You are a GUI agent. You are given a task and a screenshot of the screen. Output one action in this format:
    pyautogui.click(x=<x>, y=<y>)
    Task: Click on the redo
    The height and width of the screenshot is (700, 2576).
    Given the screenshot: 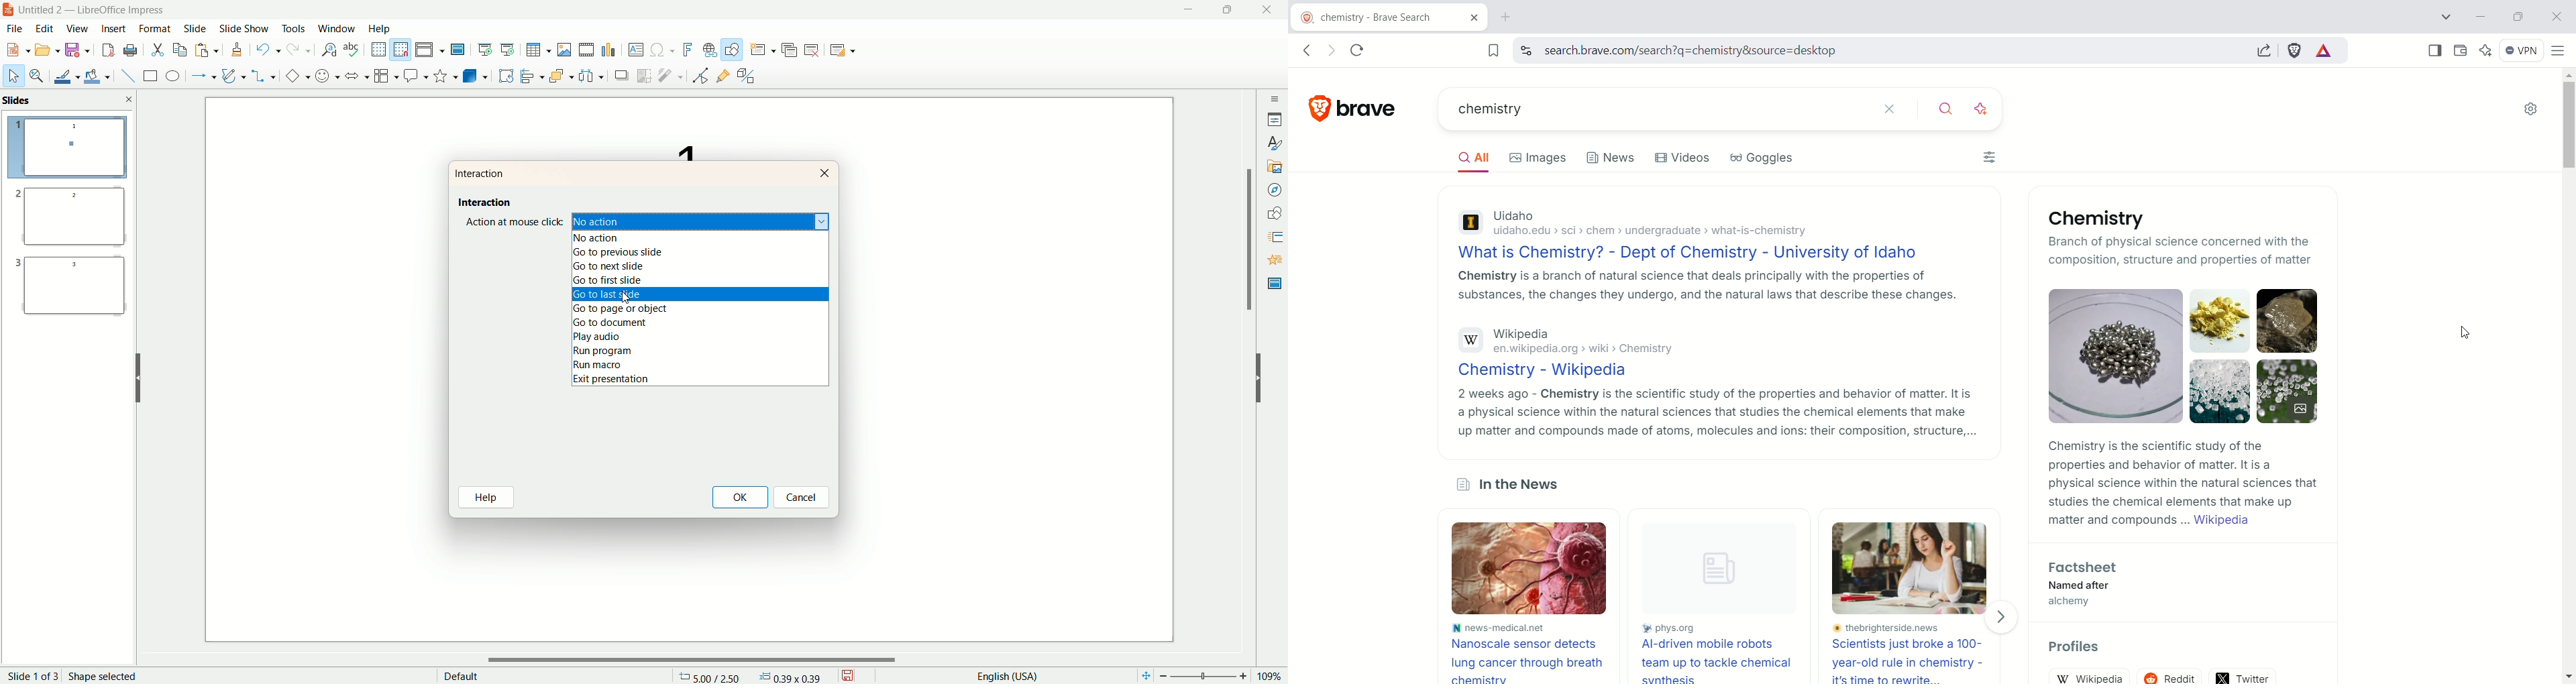 What is the action you would take?
    pyautogui.click(x=297, y=52)
    